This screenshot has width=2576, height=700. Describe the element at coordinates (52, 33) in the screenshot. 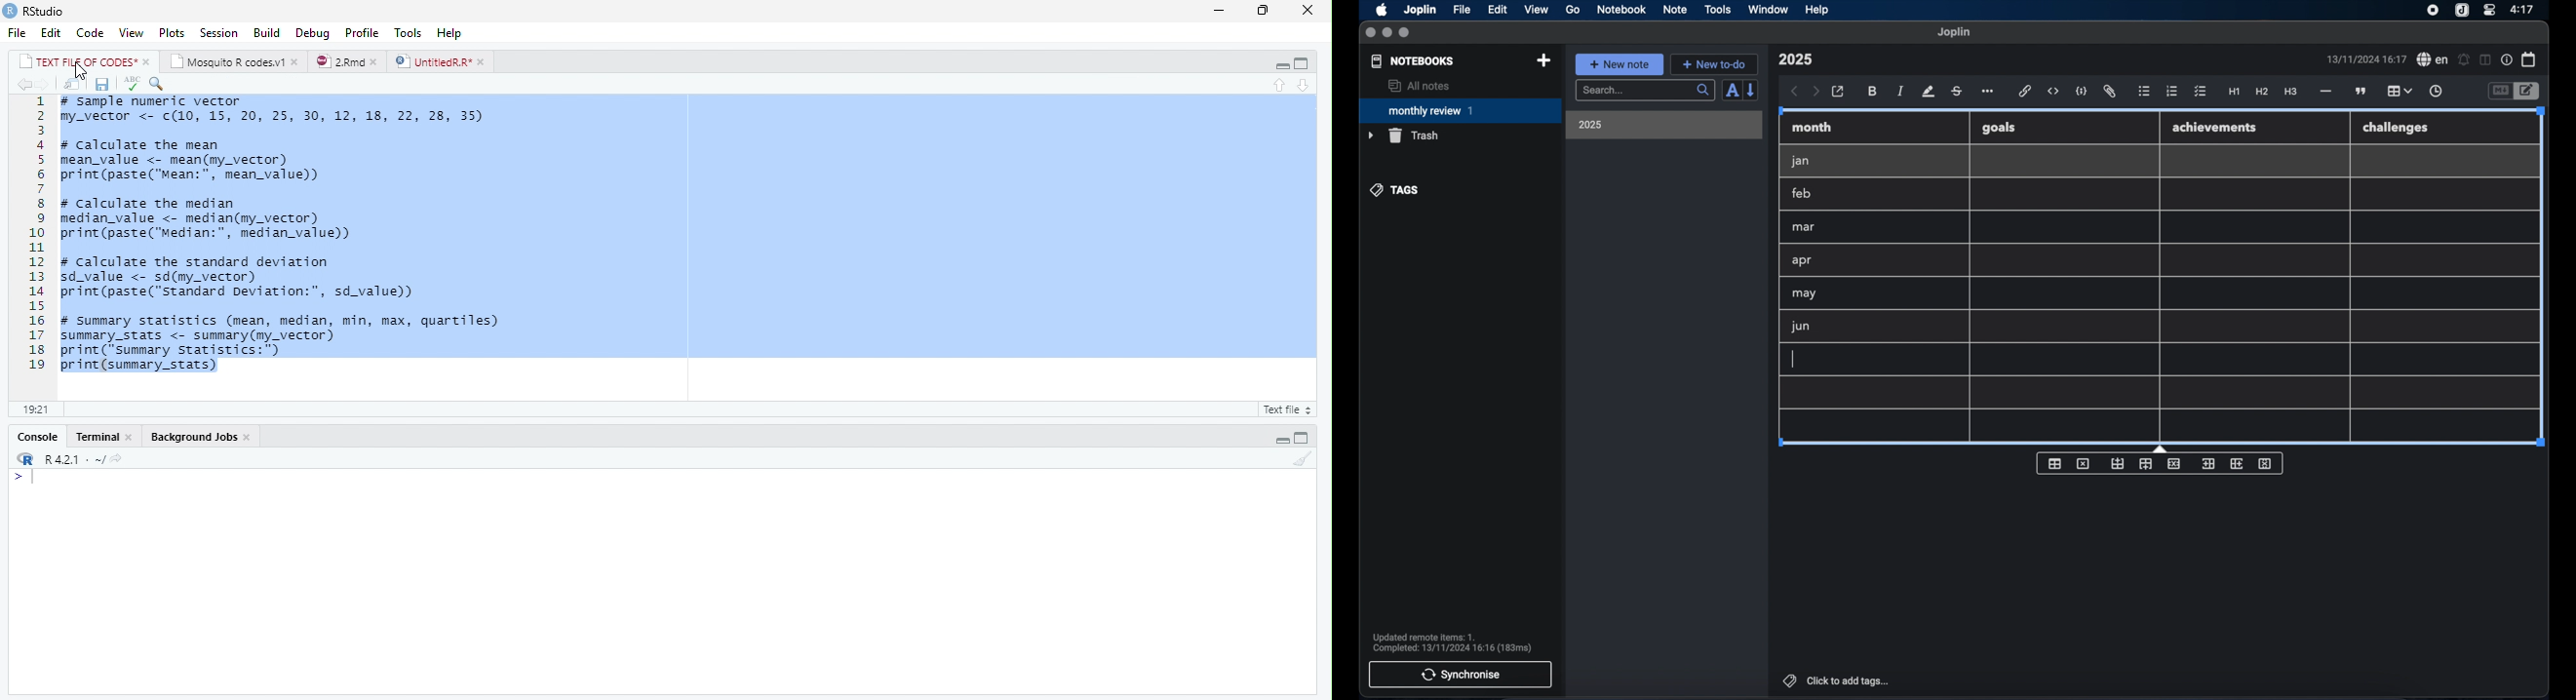

I see `edit` at that location.